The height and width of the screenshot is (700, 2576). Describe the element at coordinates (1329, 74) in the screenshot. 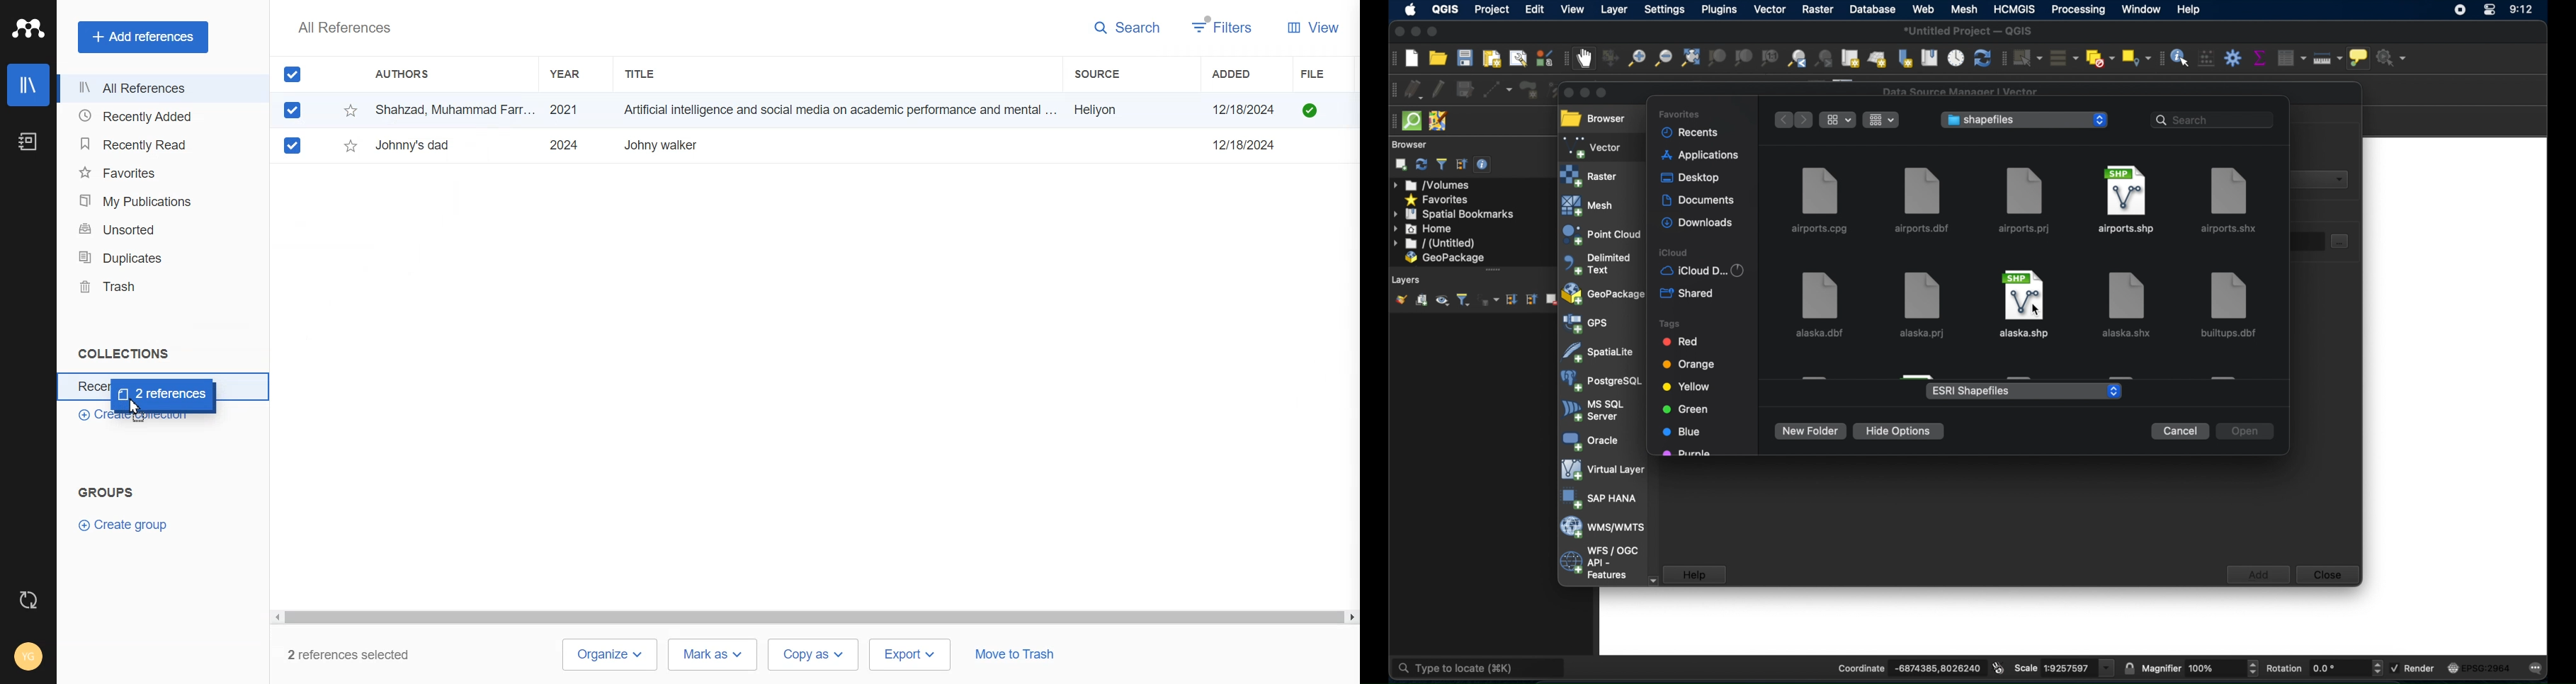

I see `File` at that location.